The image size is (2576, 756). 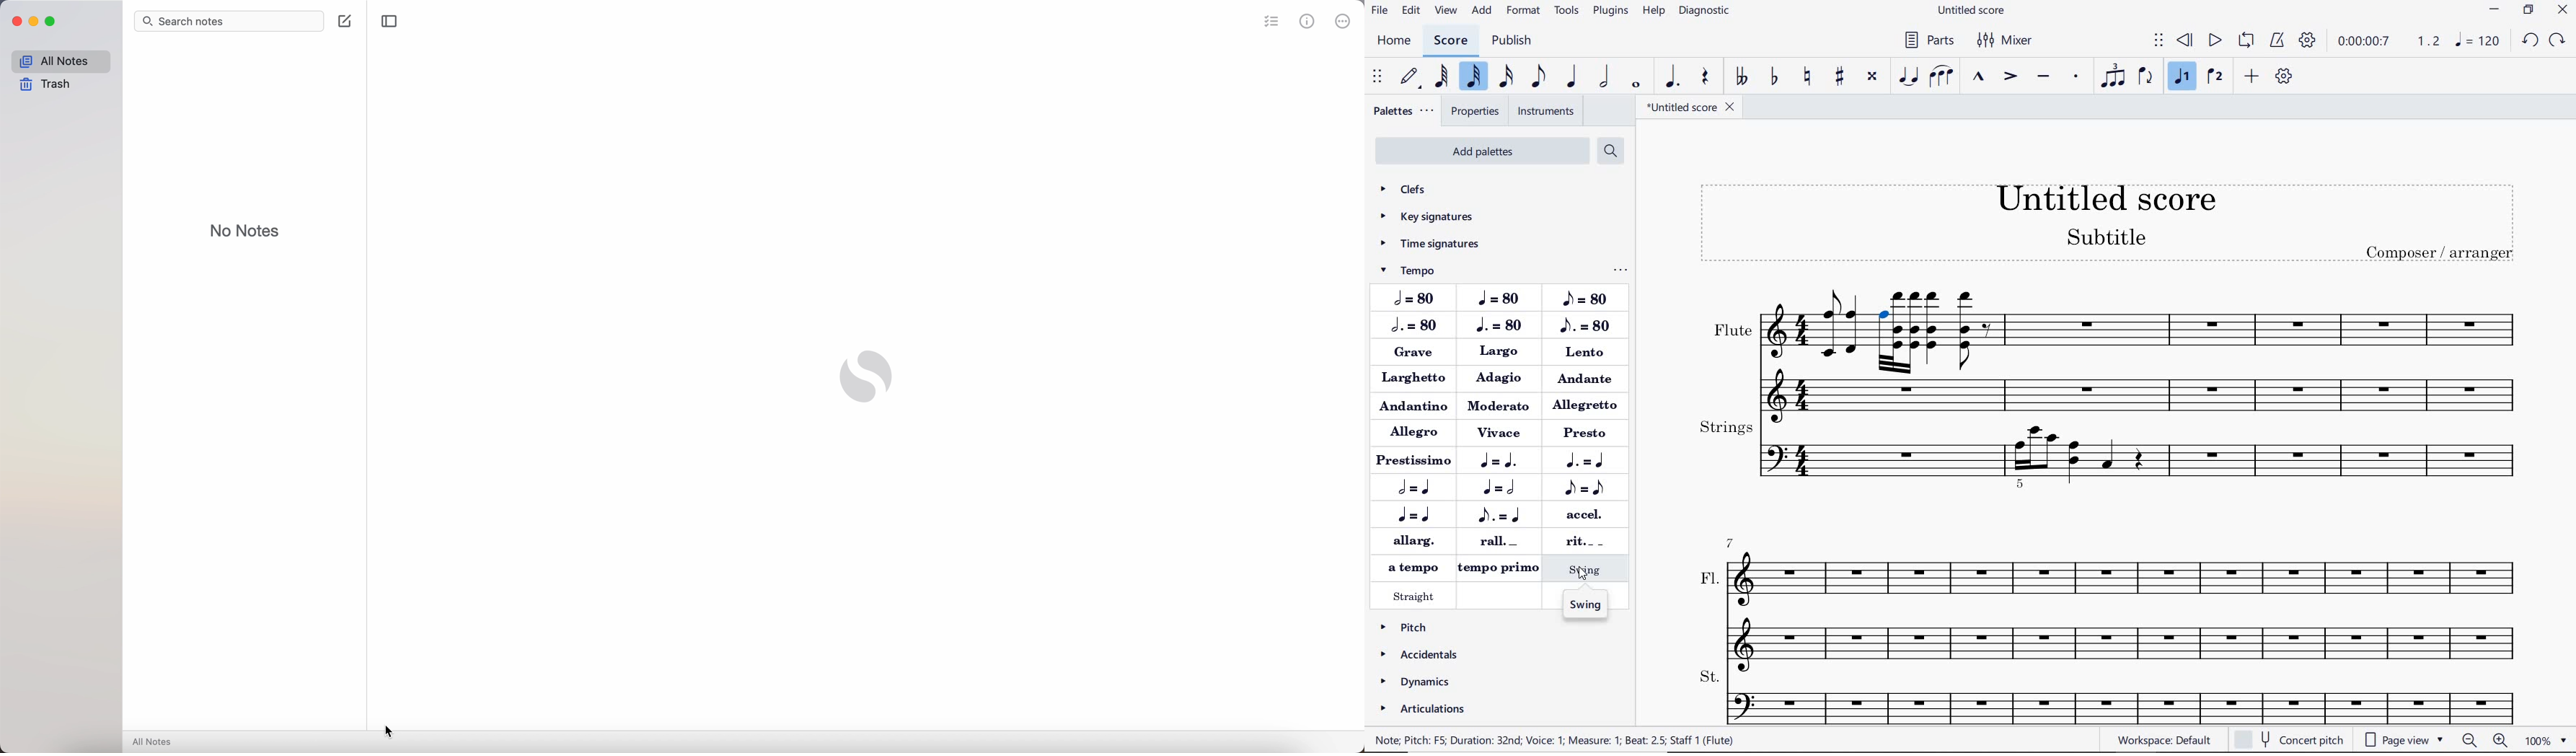 What do you see at coordinates (1703, 10) in the screenshot?
I see `DIAGNOSTIC` at bounding box center [1703, 10].